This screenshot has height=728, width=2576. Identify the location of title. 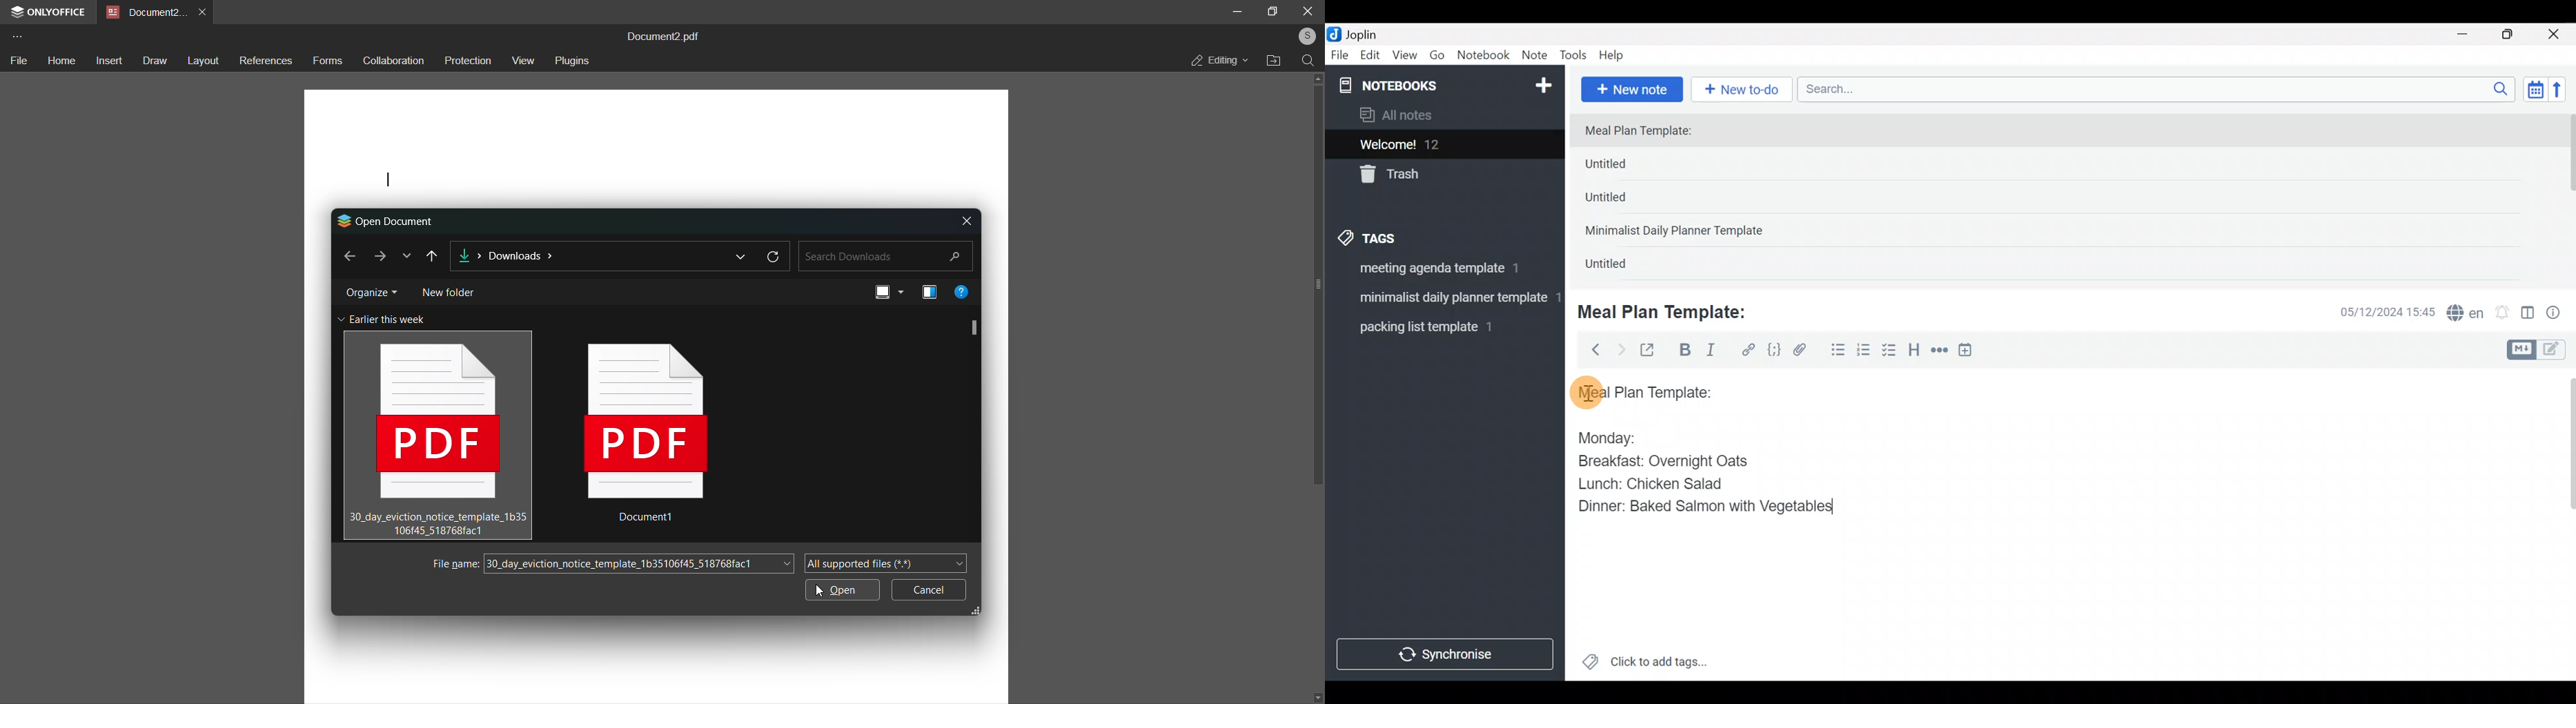
(669, 35).